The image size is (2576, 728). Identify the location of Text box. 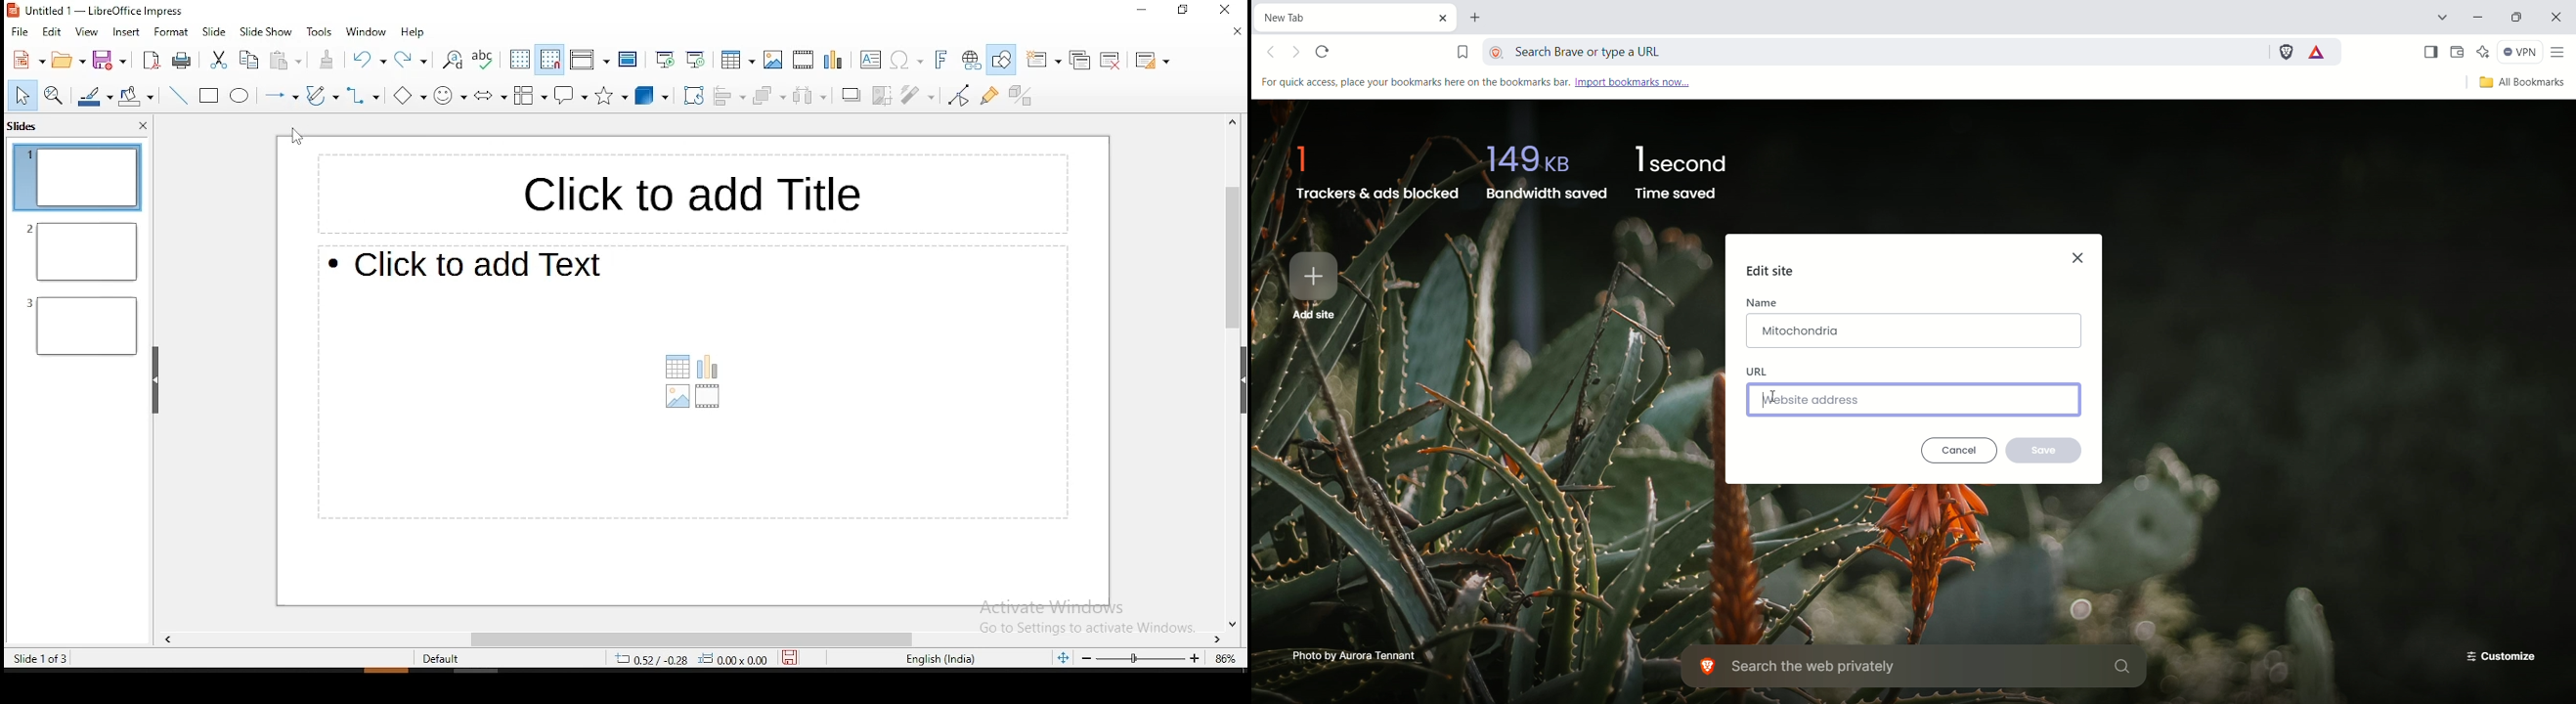
(693, 195).